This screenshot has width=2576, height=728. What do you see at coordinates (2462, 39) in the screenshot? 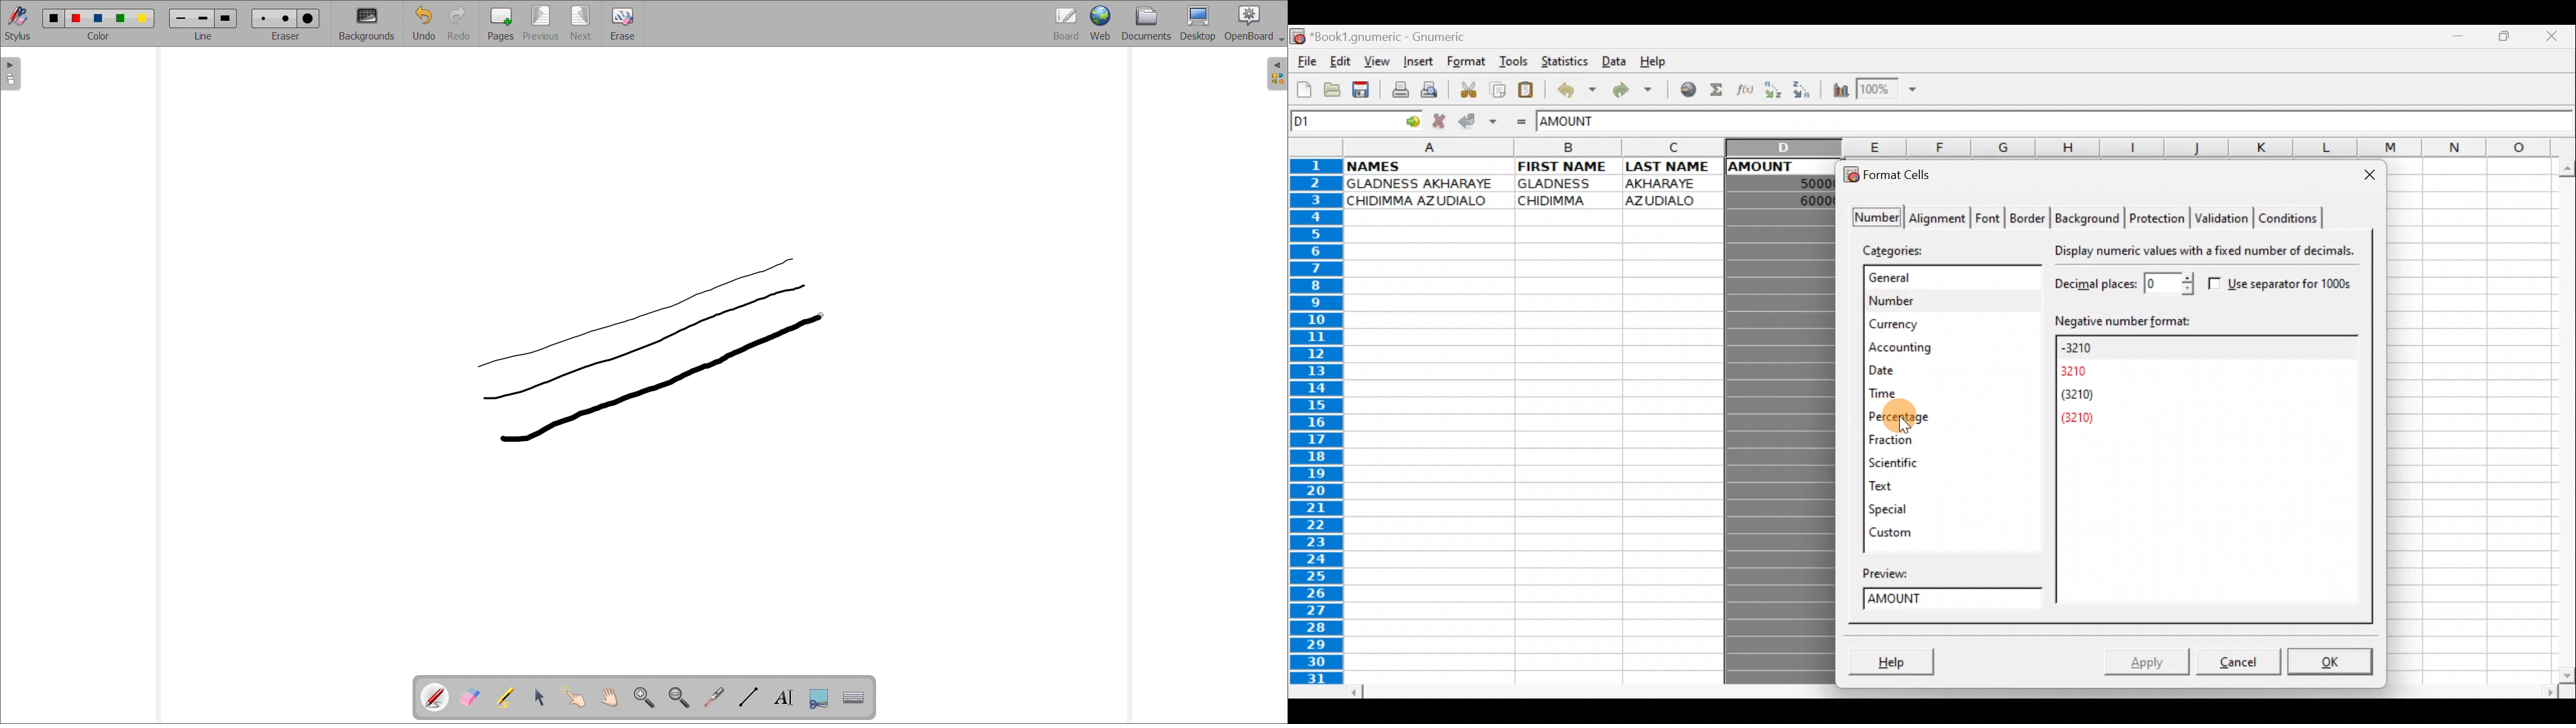
I see `Minimize` at bounding box center [2462, 39].